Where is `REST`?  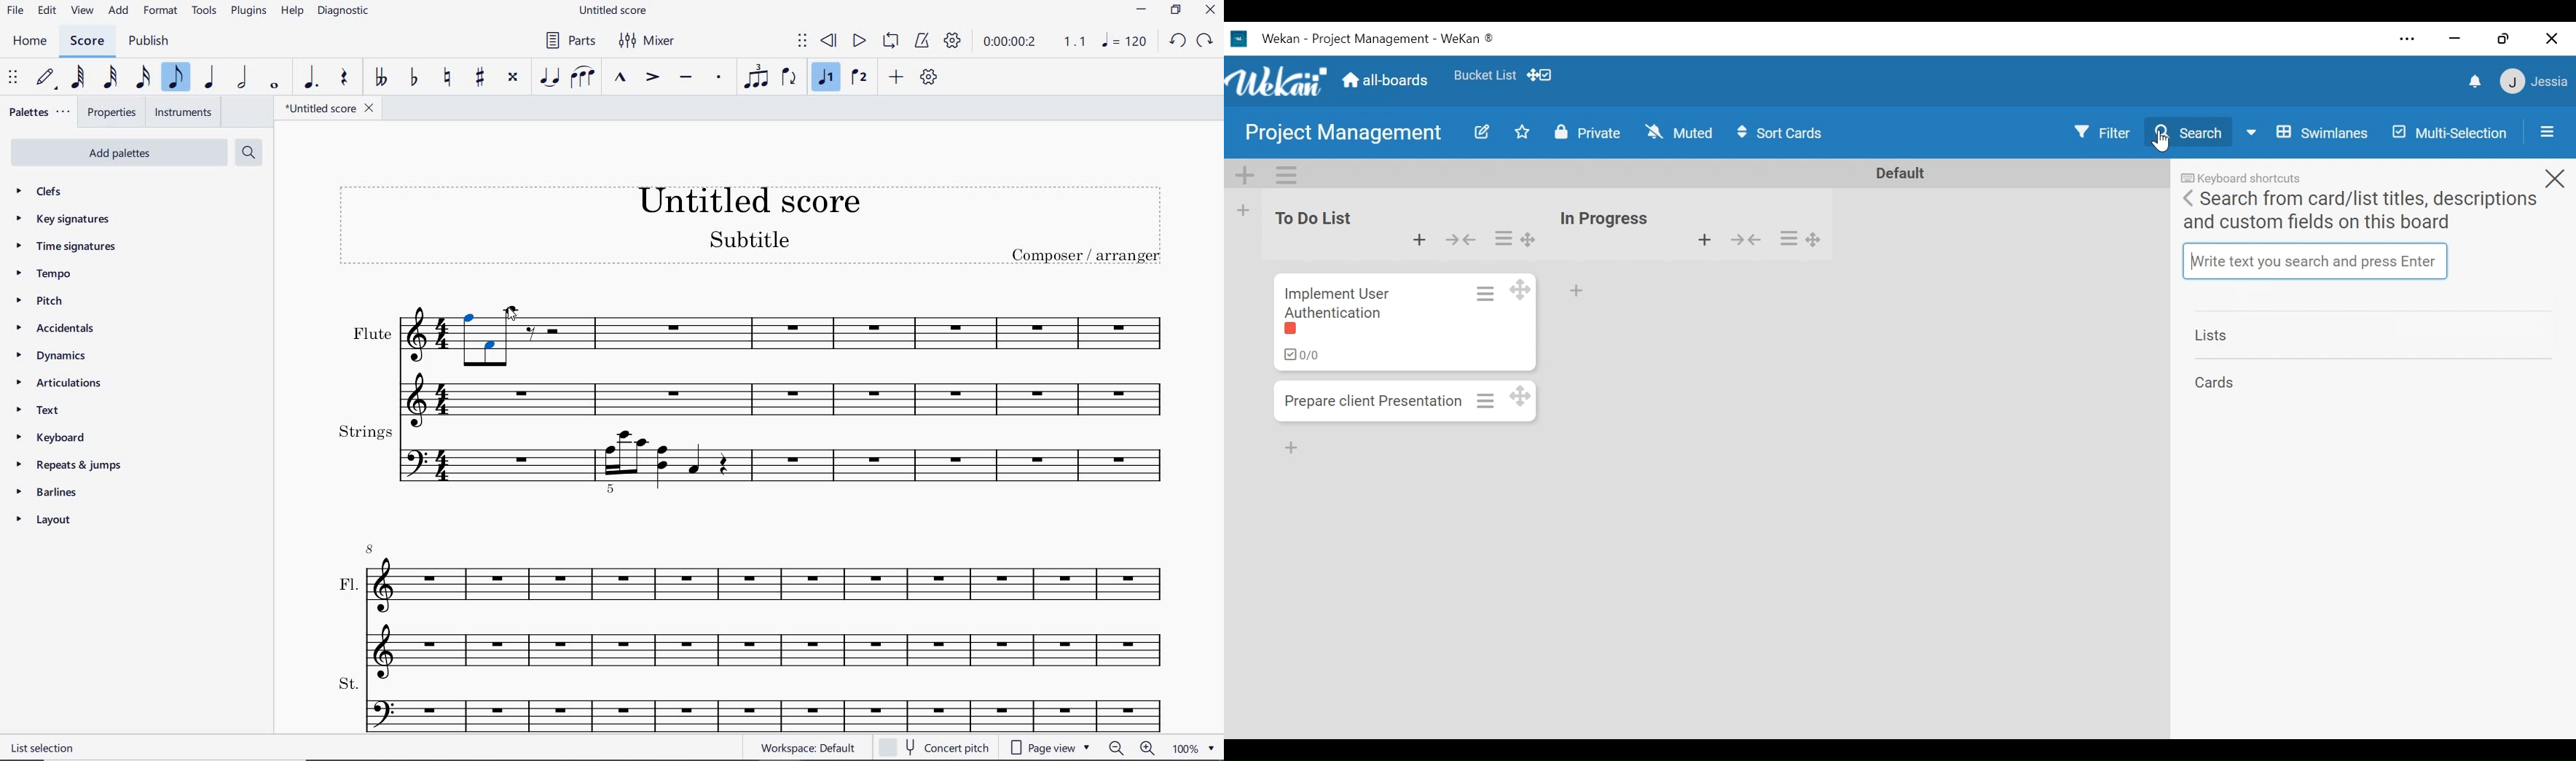 REST is located at coordinates (345, 79).